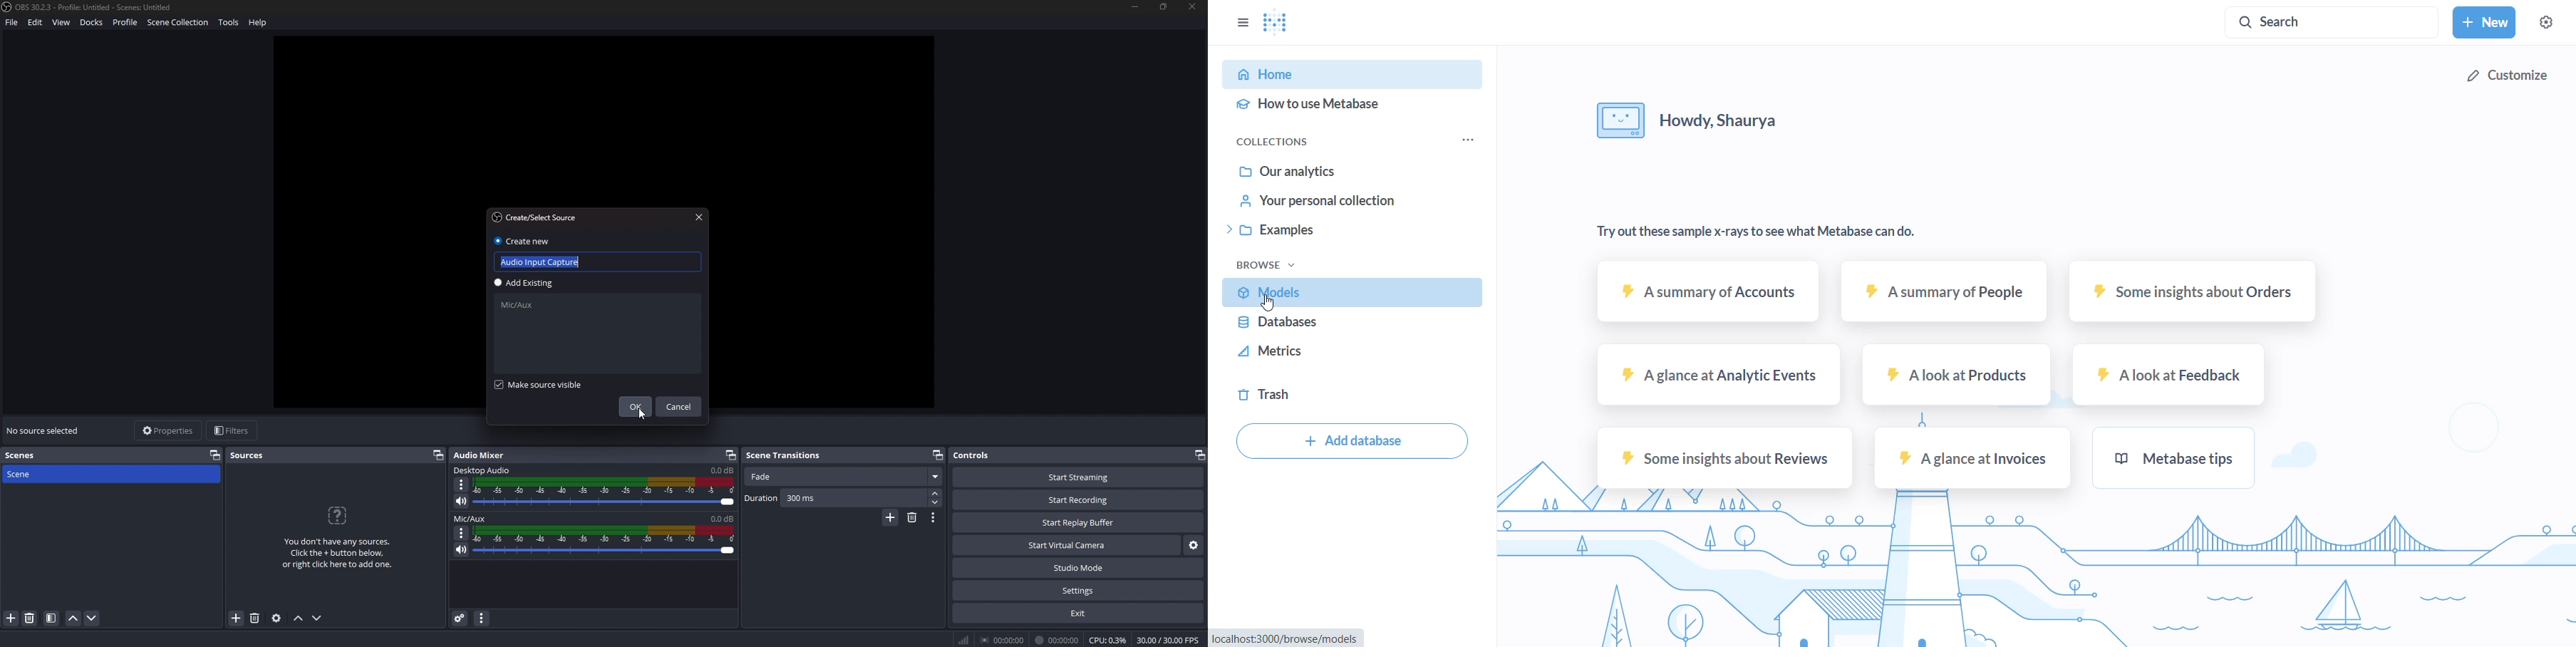  I want to click on % 30.00/30.00F, so click(1172, 639).